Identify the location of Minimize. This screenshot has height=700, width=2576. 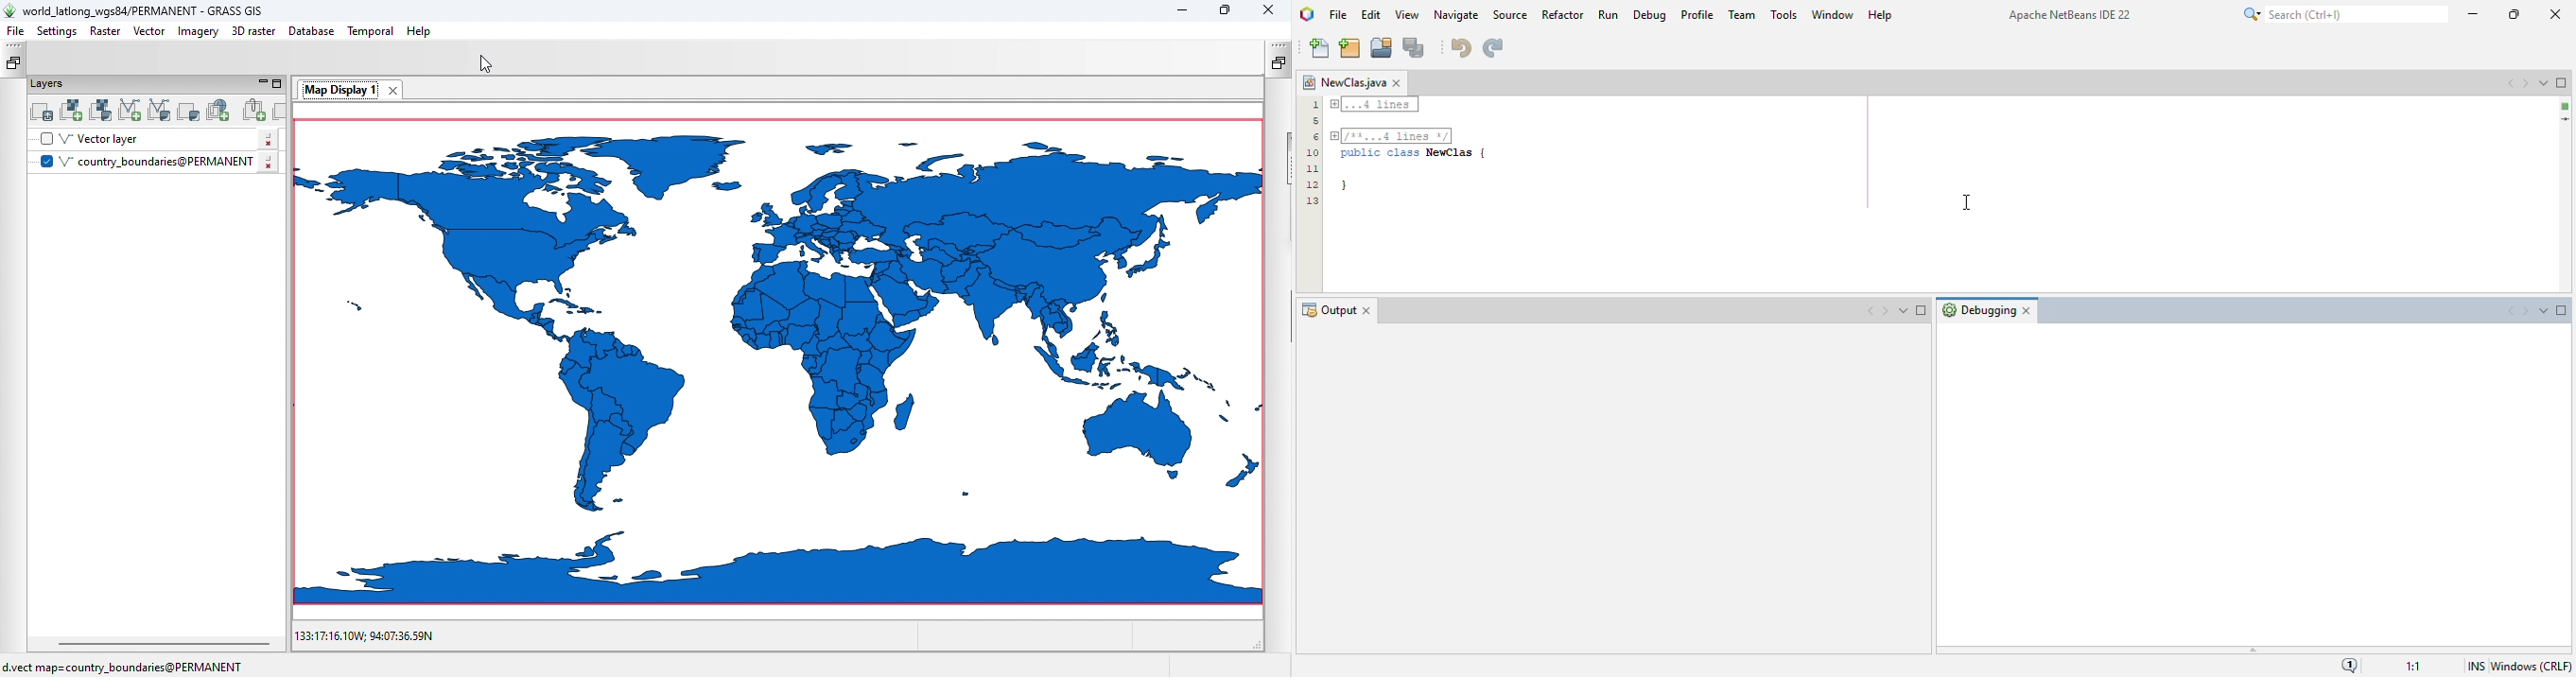
(1181, 9).